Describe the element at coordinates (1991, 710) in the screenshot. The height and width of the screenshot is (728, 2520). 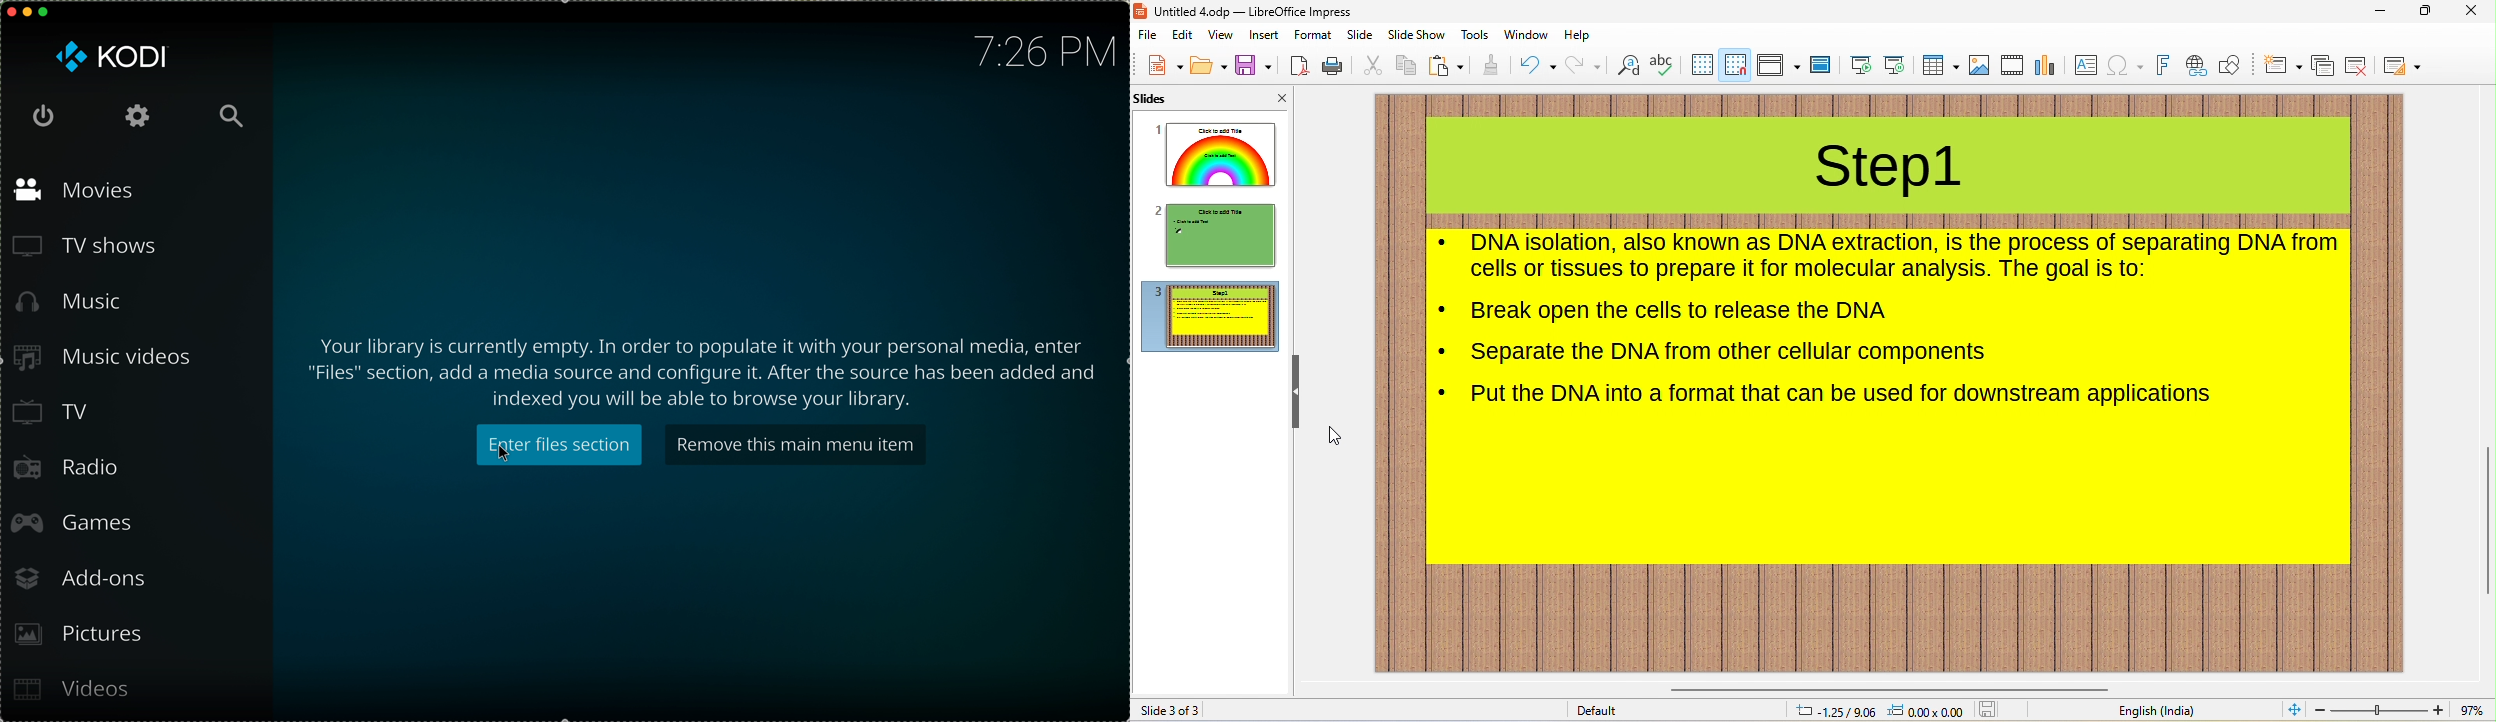
I see `save` at that location.